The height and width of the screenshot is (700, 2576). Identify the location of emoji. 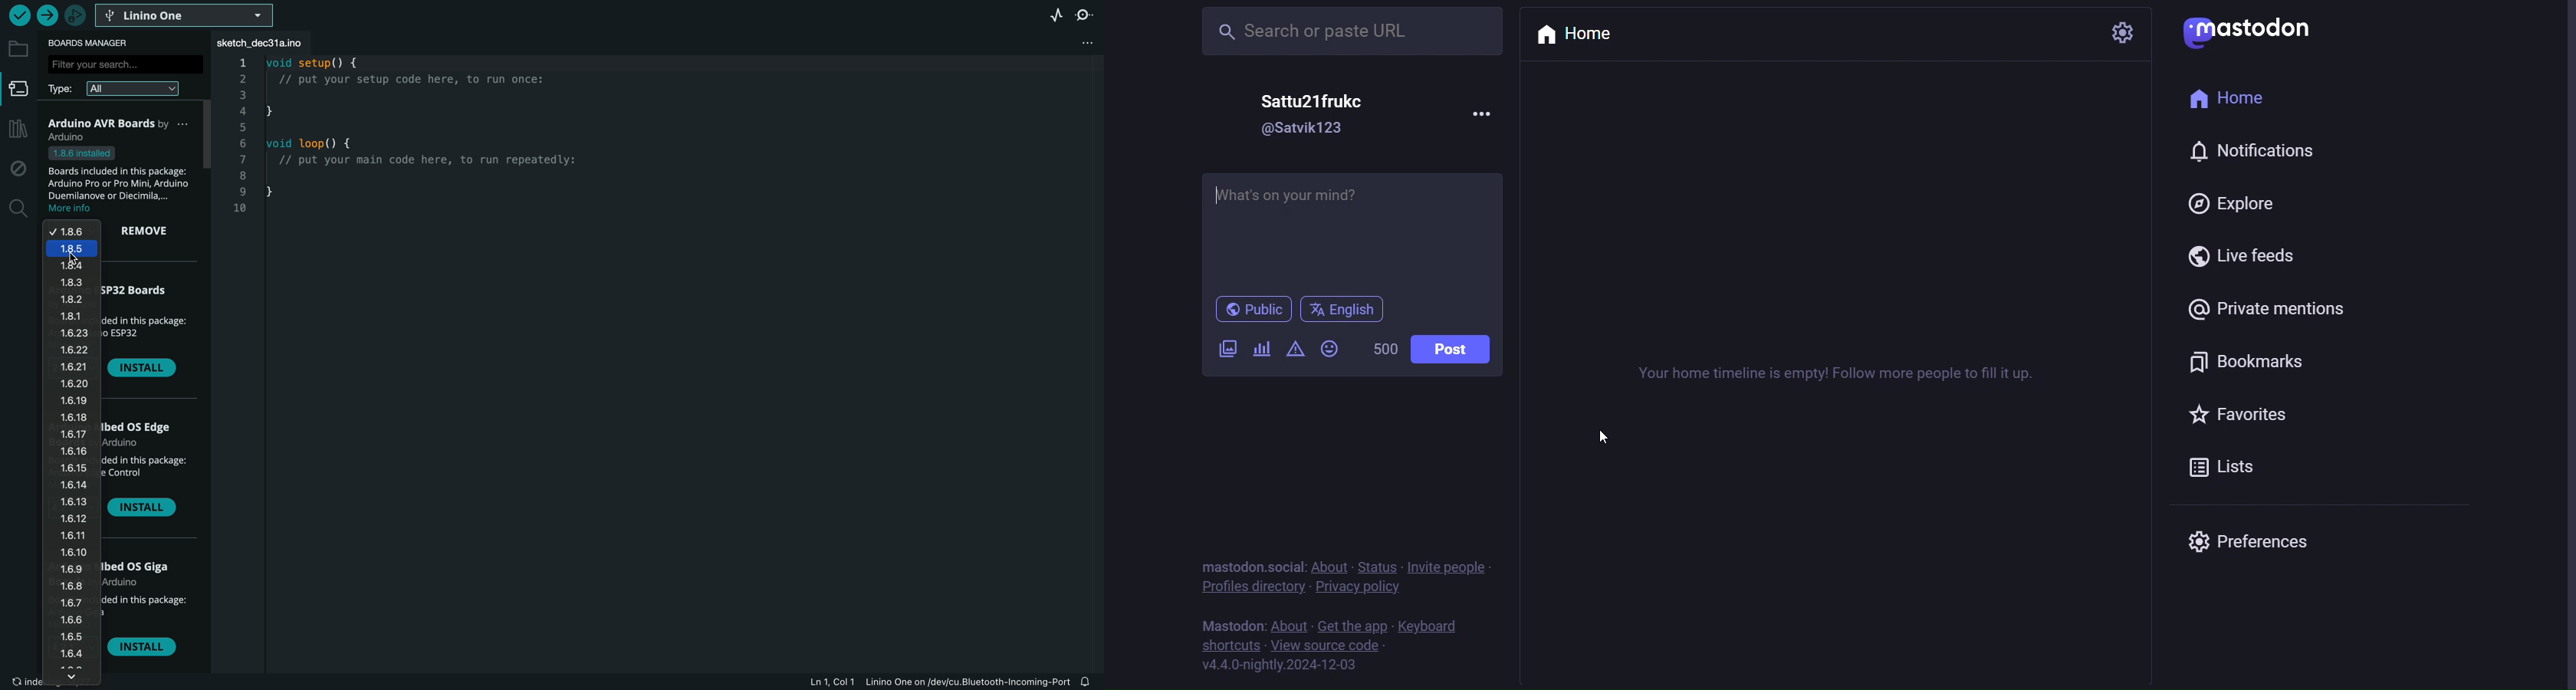
(1330, 350).